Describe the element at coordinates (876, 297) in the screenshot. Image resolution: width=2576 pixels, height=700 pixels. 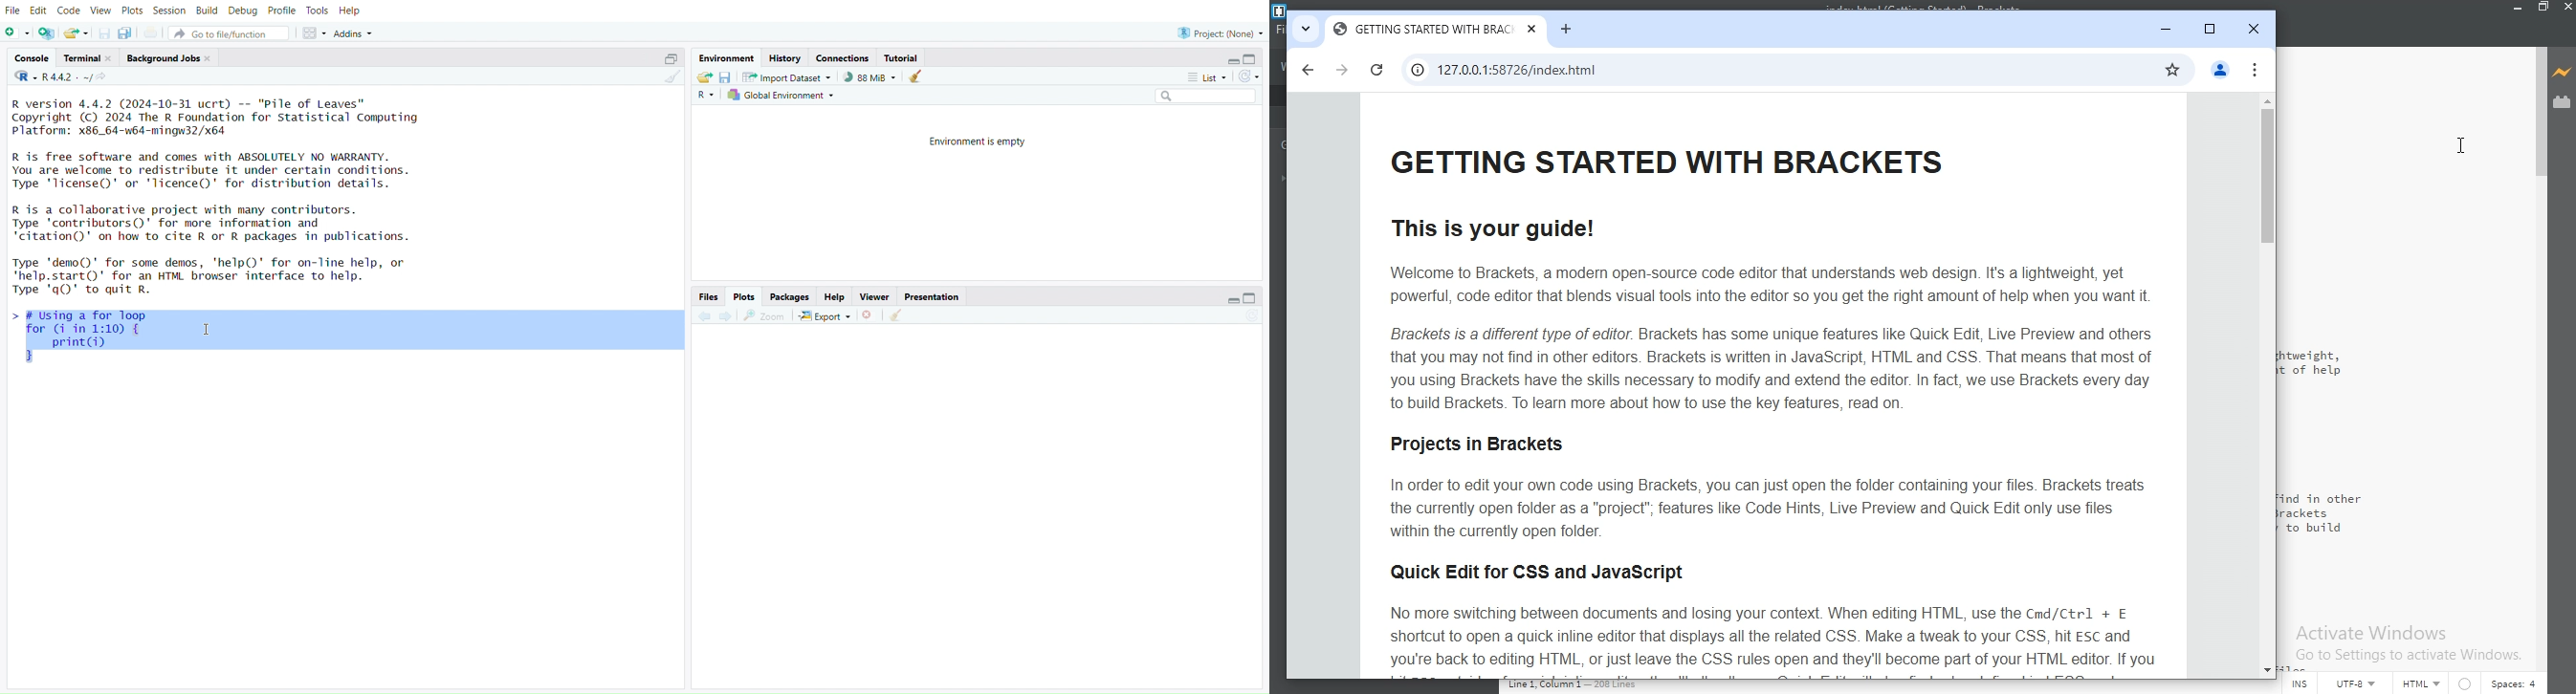
I see `viewer` at that location.